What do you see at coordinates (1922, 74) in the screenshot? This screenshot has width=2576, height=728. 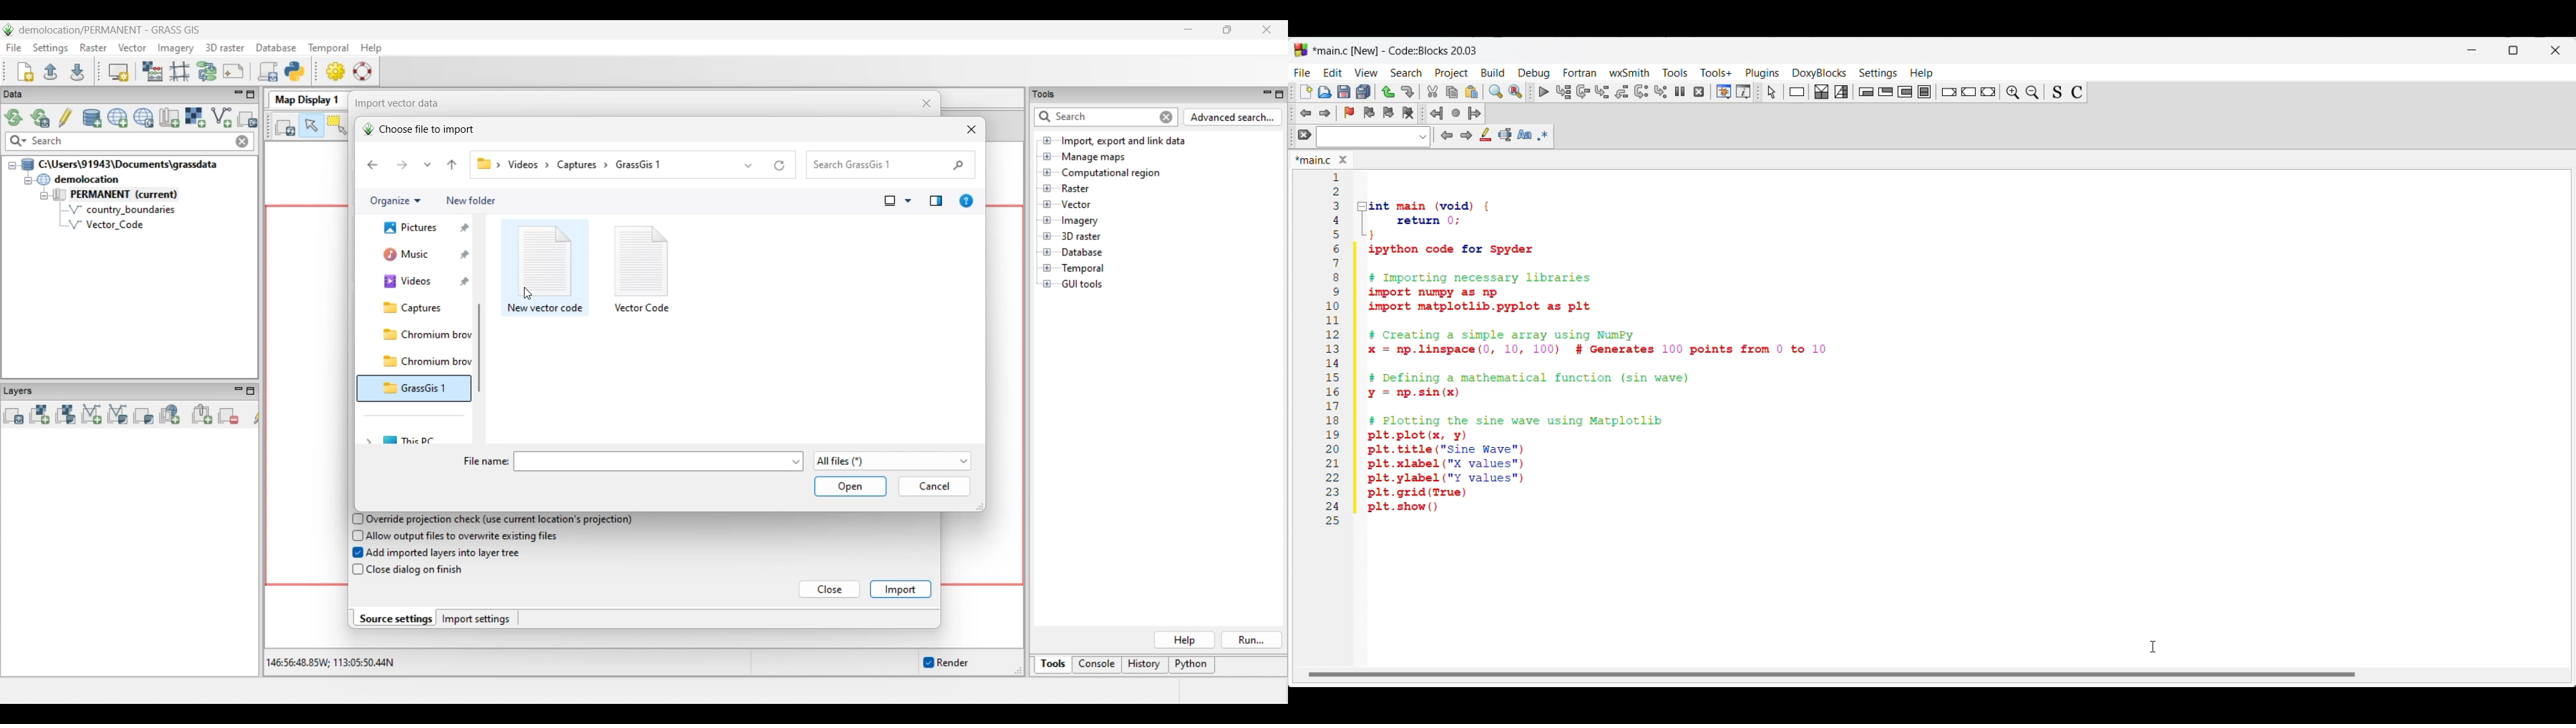 I see `Help menu` at bounding box center [1922, 74].